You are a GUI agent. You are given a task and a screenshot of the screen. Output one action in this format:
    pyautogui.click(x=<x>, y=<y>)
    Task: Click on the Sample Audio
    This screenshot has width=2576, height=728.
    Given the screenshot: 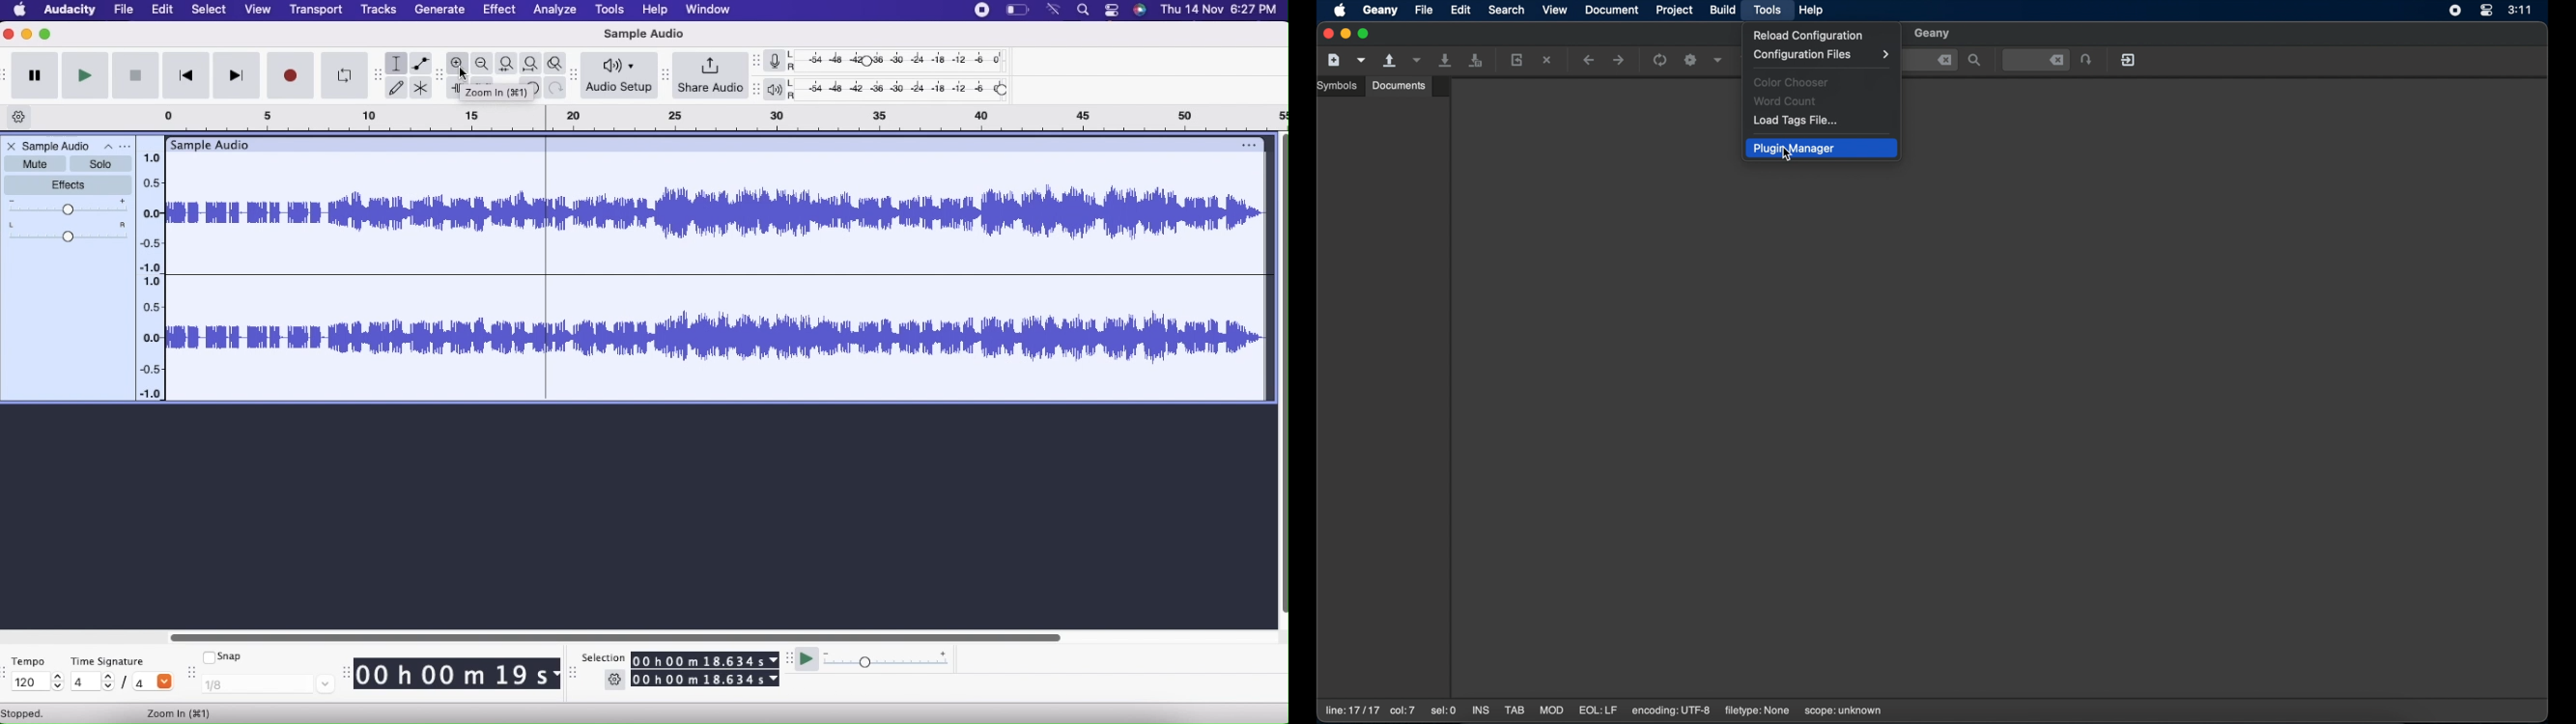 What is the action you would take?
    pyautogui.click(x=214, y=144)
    